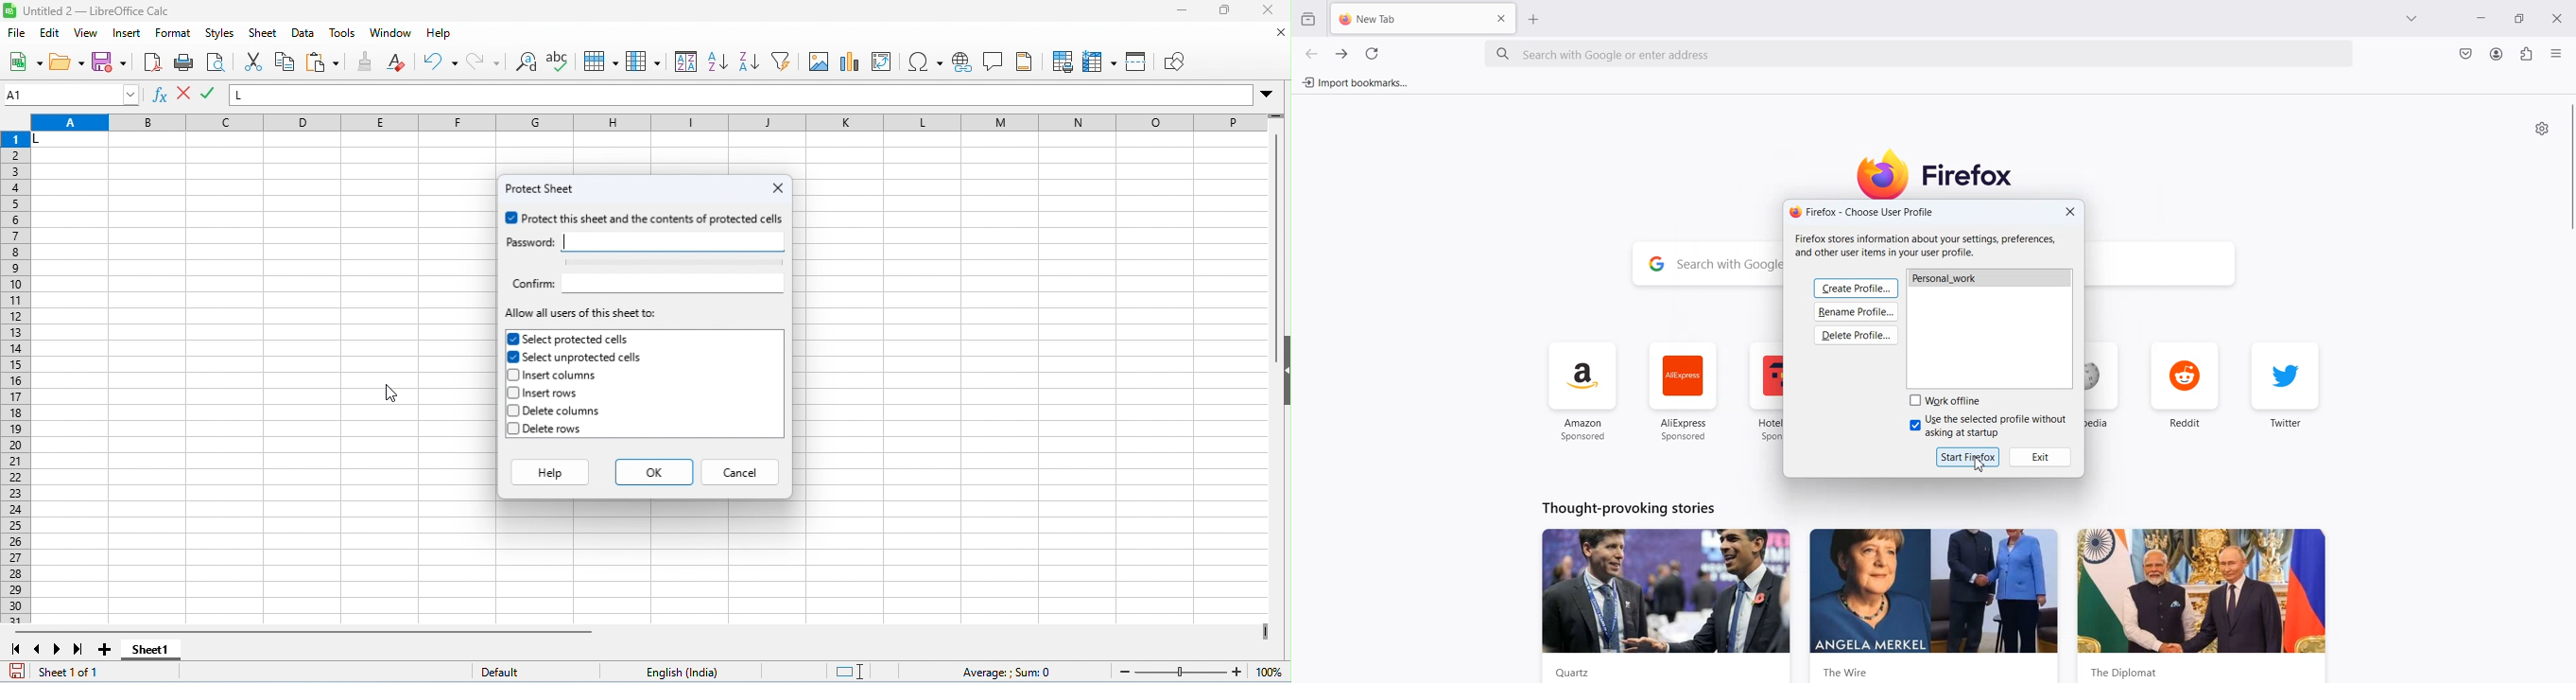 The width and height of the screenshot is (2576, 700). What do you see at coordinates (528, 63) in the screenshot?
I see `find and replace` at bounding box center [528, 63].